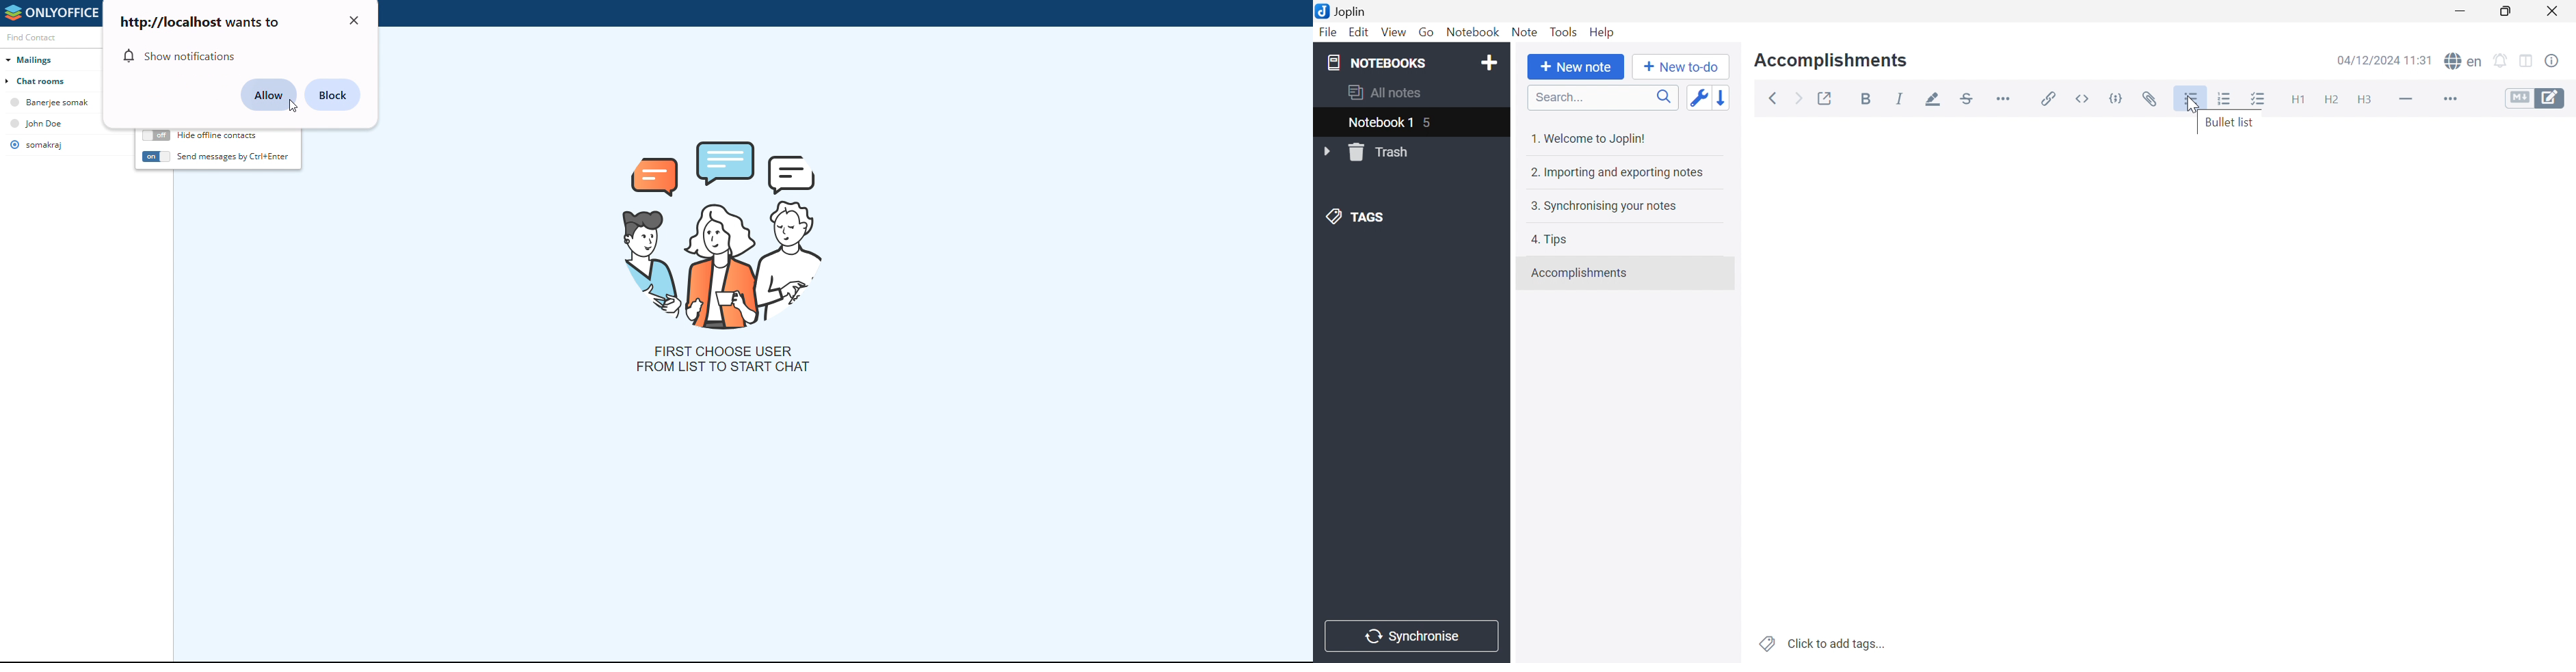 The width and height of the screenshot is (2576, 672). What do you see at coordinates (1327, 151) in the screenshot?
I see `Drop Down` at bounding box center [1327, 151].